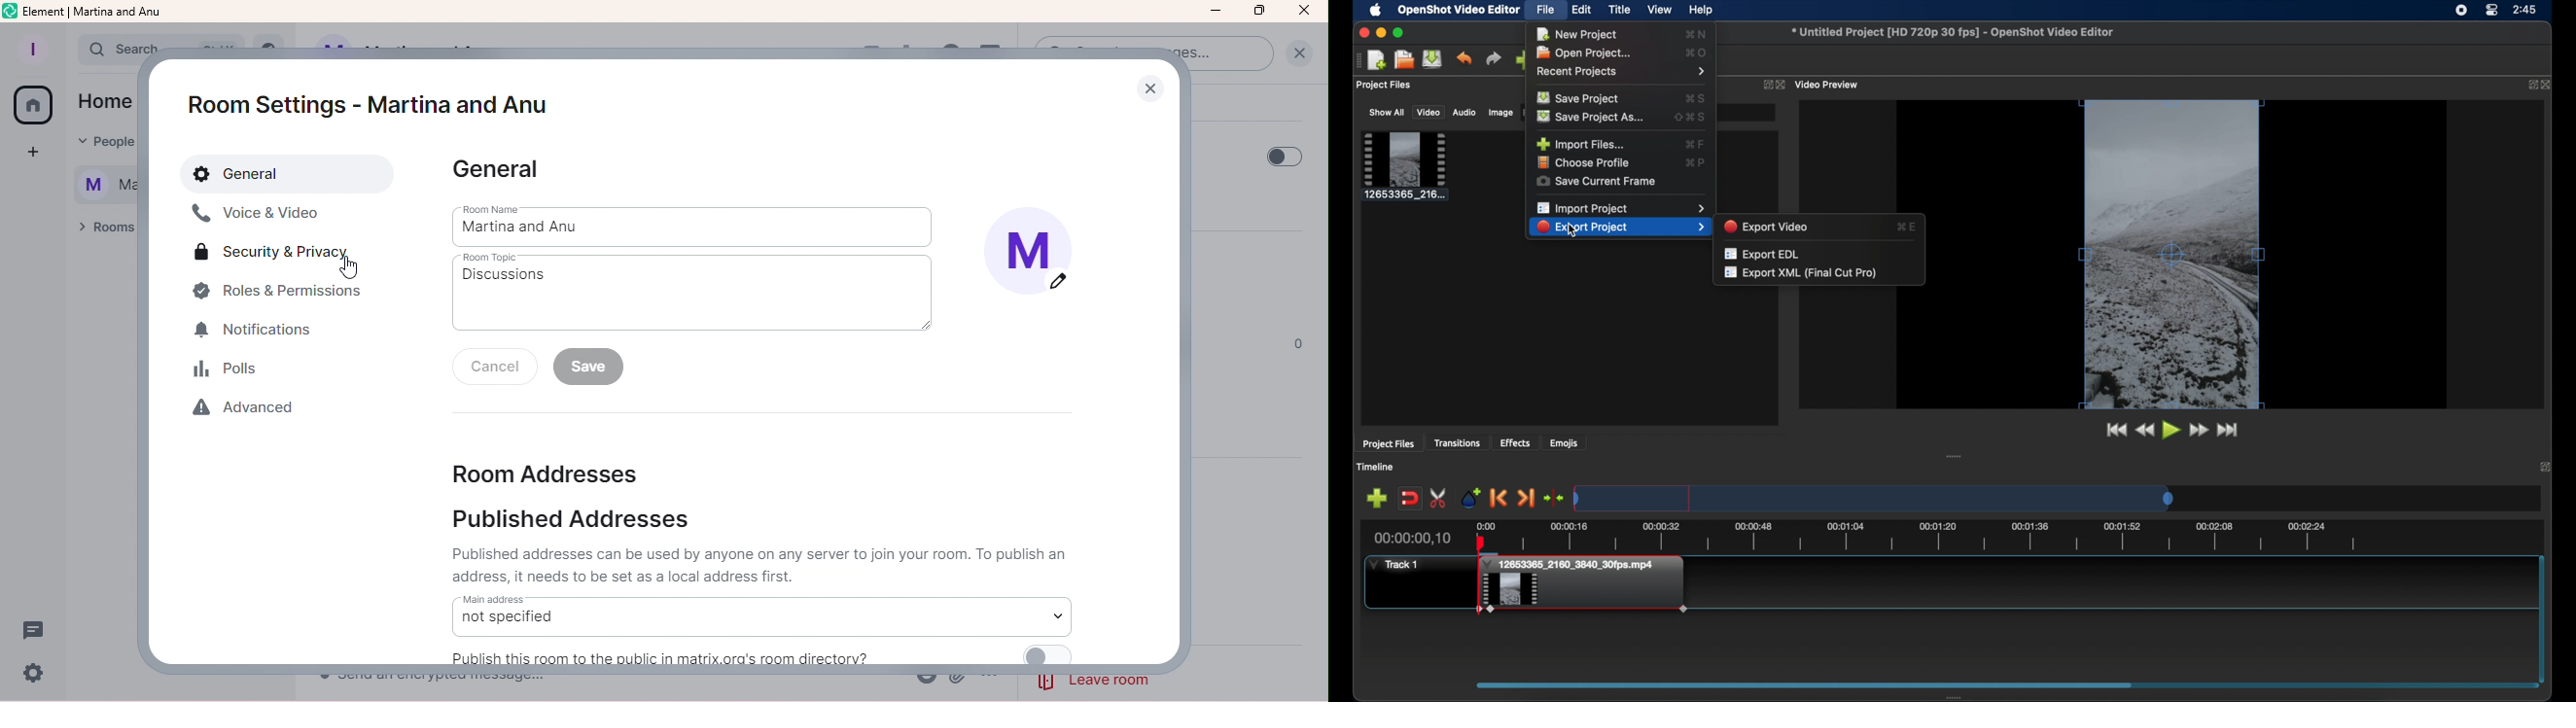 The image size is (2576, 728). What do you see at coordinates (1389, 445) in the screenshot?
I see `project files` at bounding box center [1389, 445].